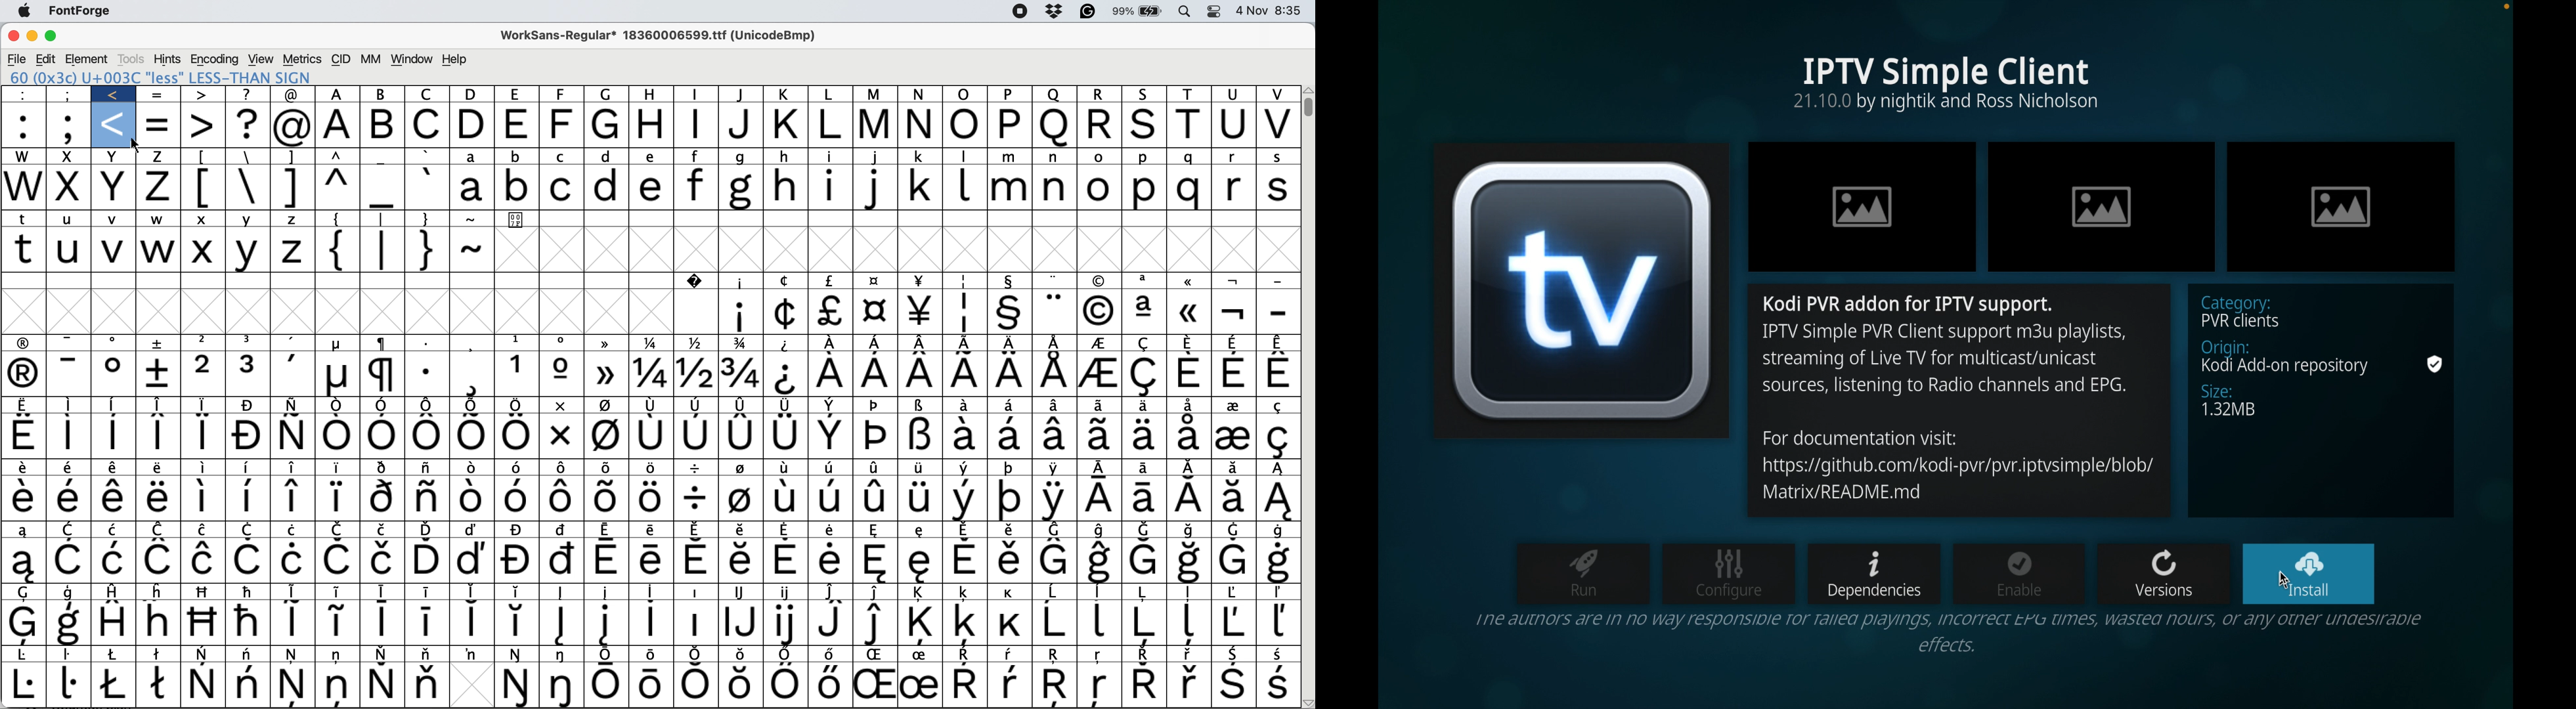 The image size is (2576, 728). I want to click on Symbol, so click(118, 654).